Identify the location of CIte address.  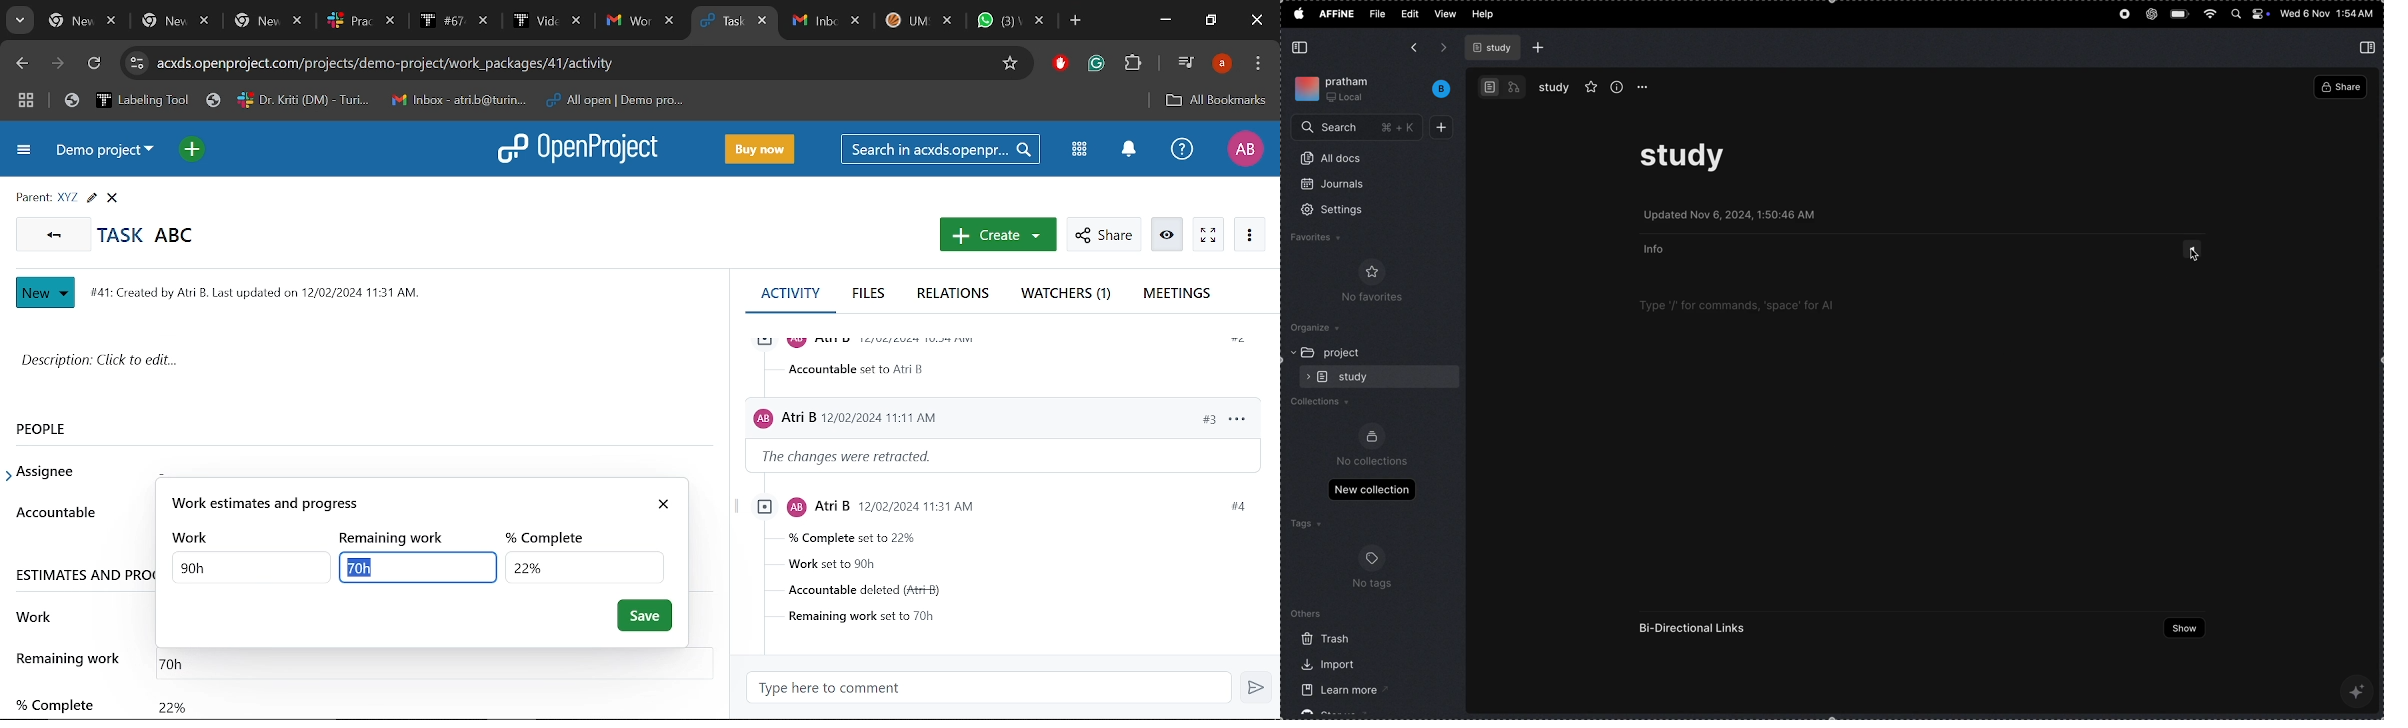
(571, 62).